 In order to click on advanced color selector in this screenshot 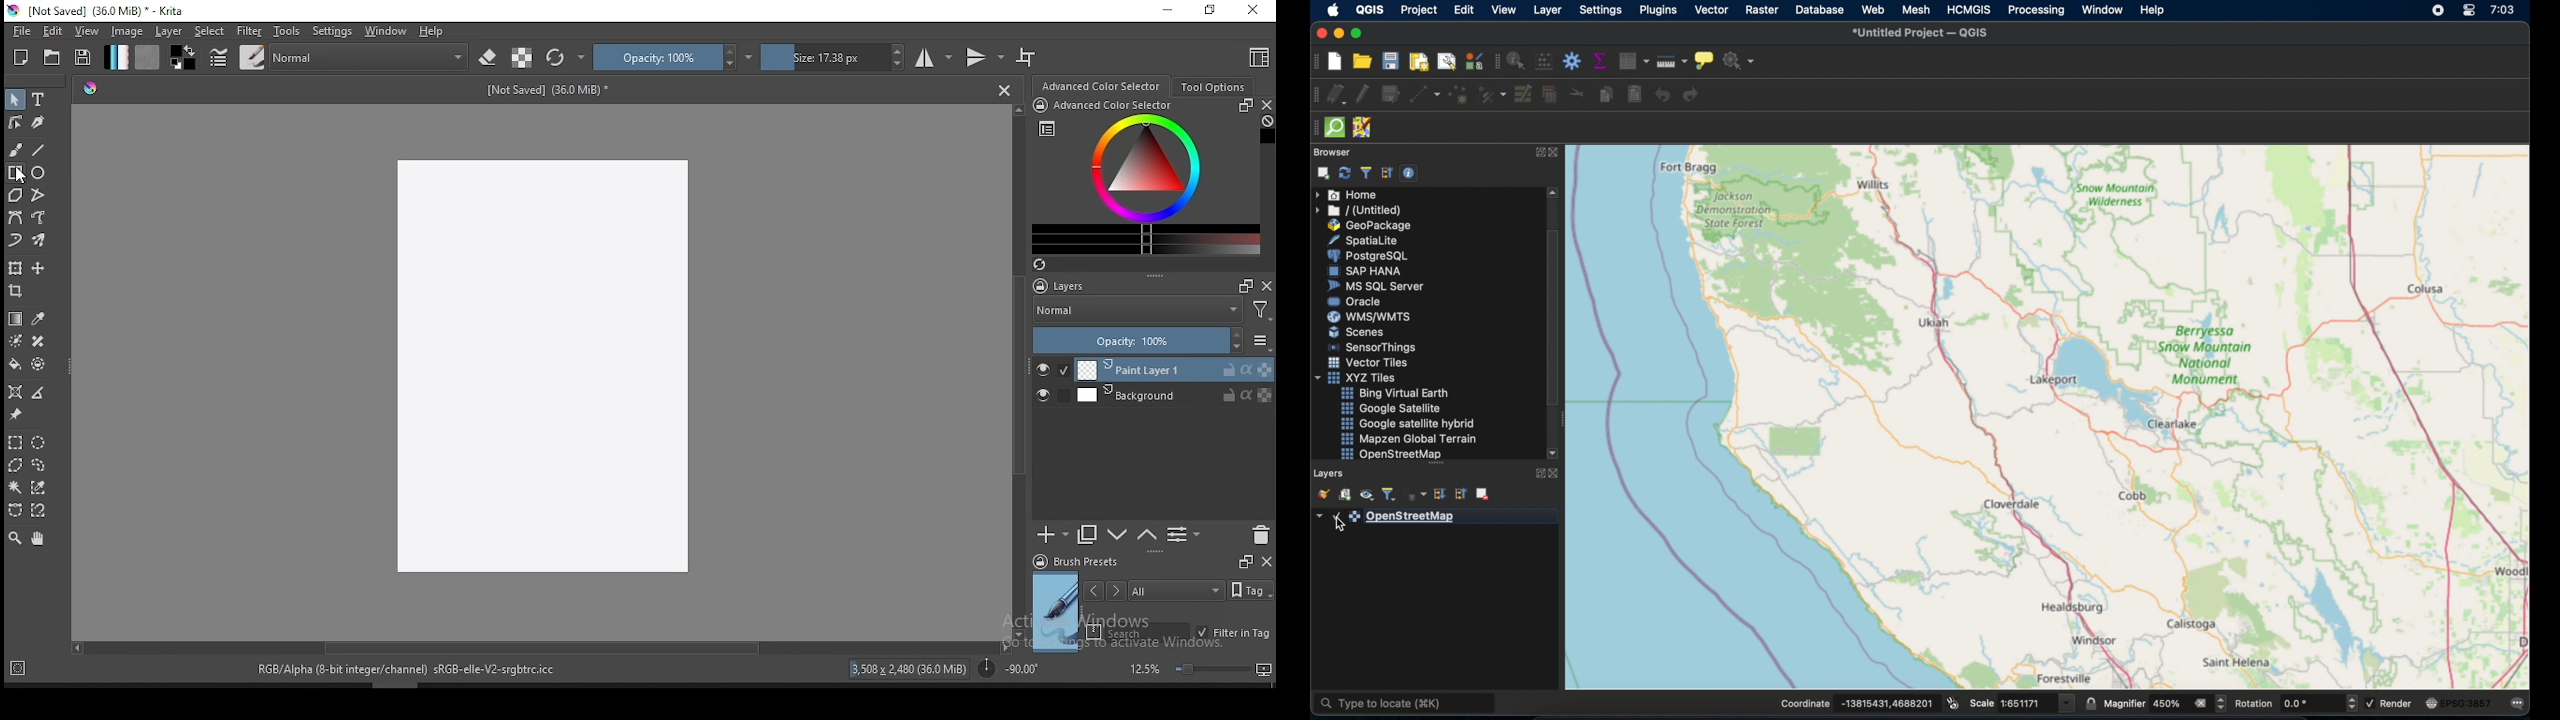, I will do `click(1142, 176)`.